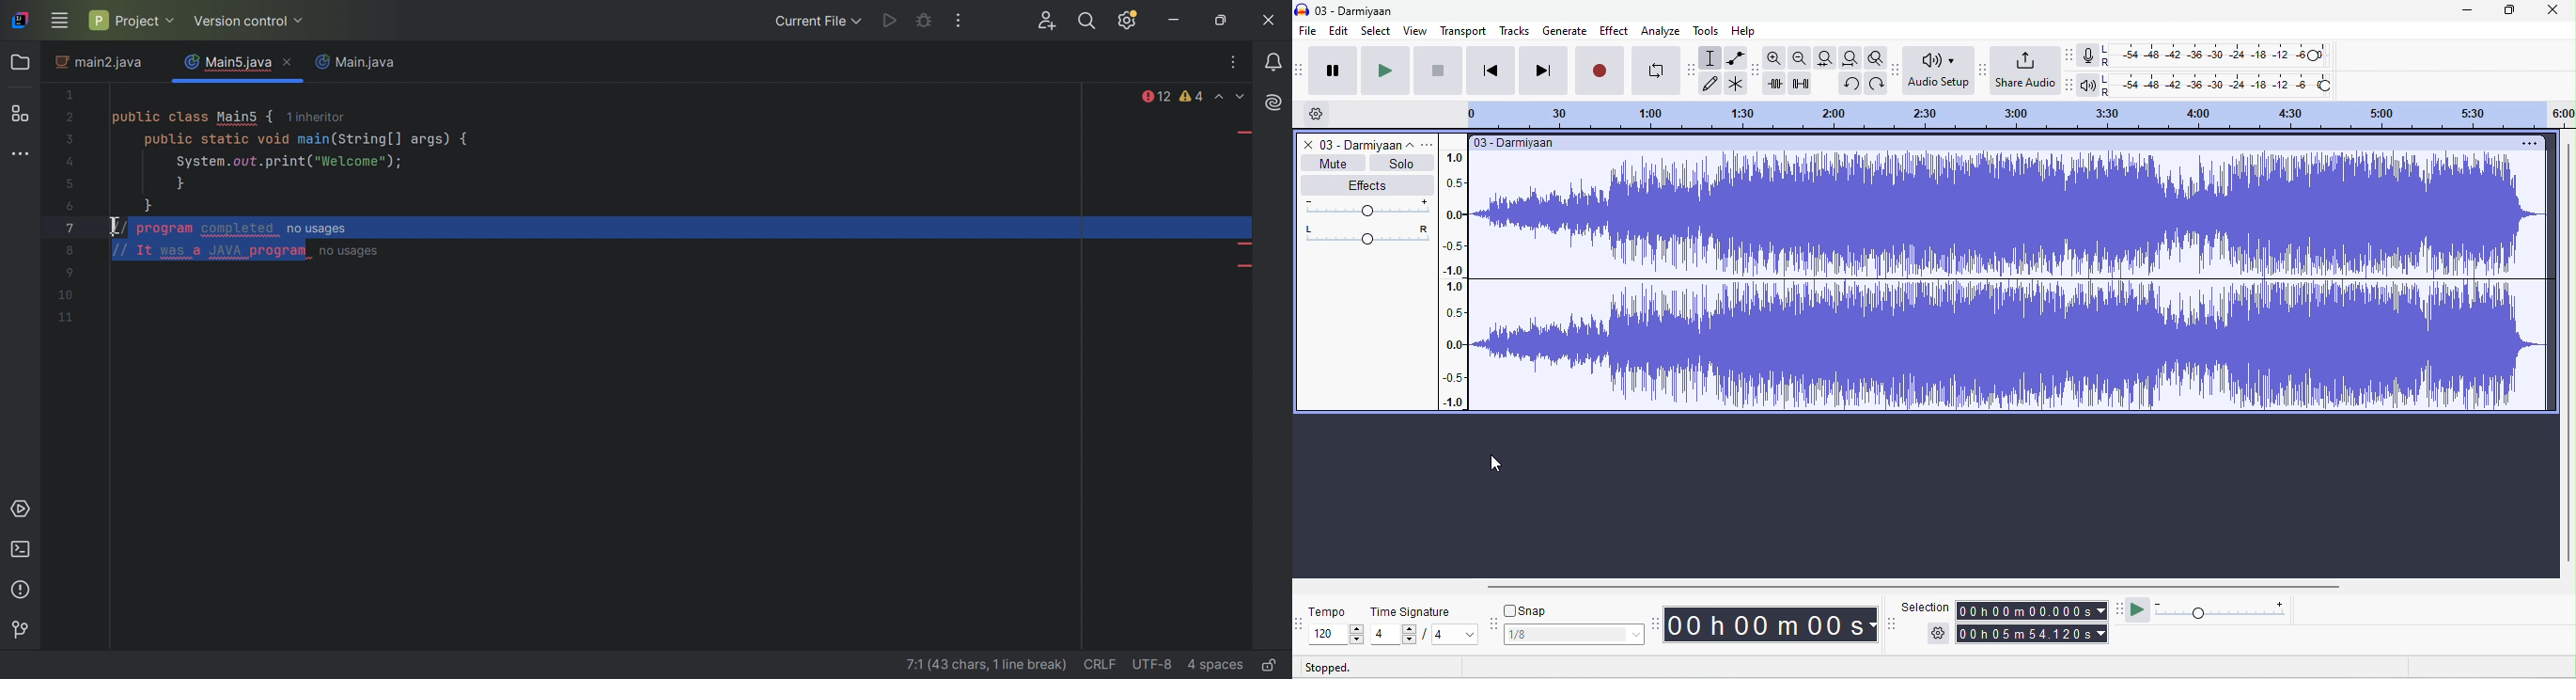  I want to click on Main5.java, so click(228, 60).